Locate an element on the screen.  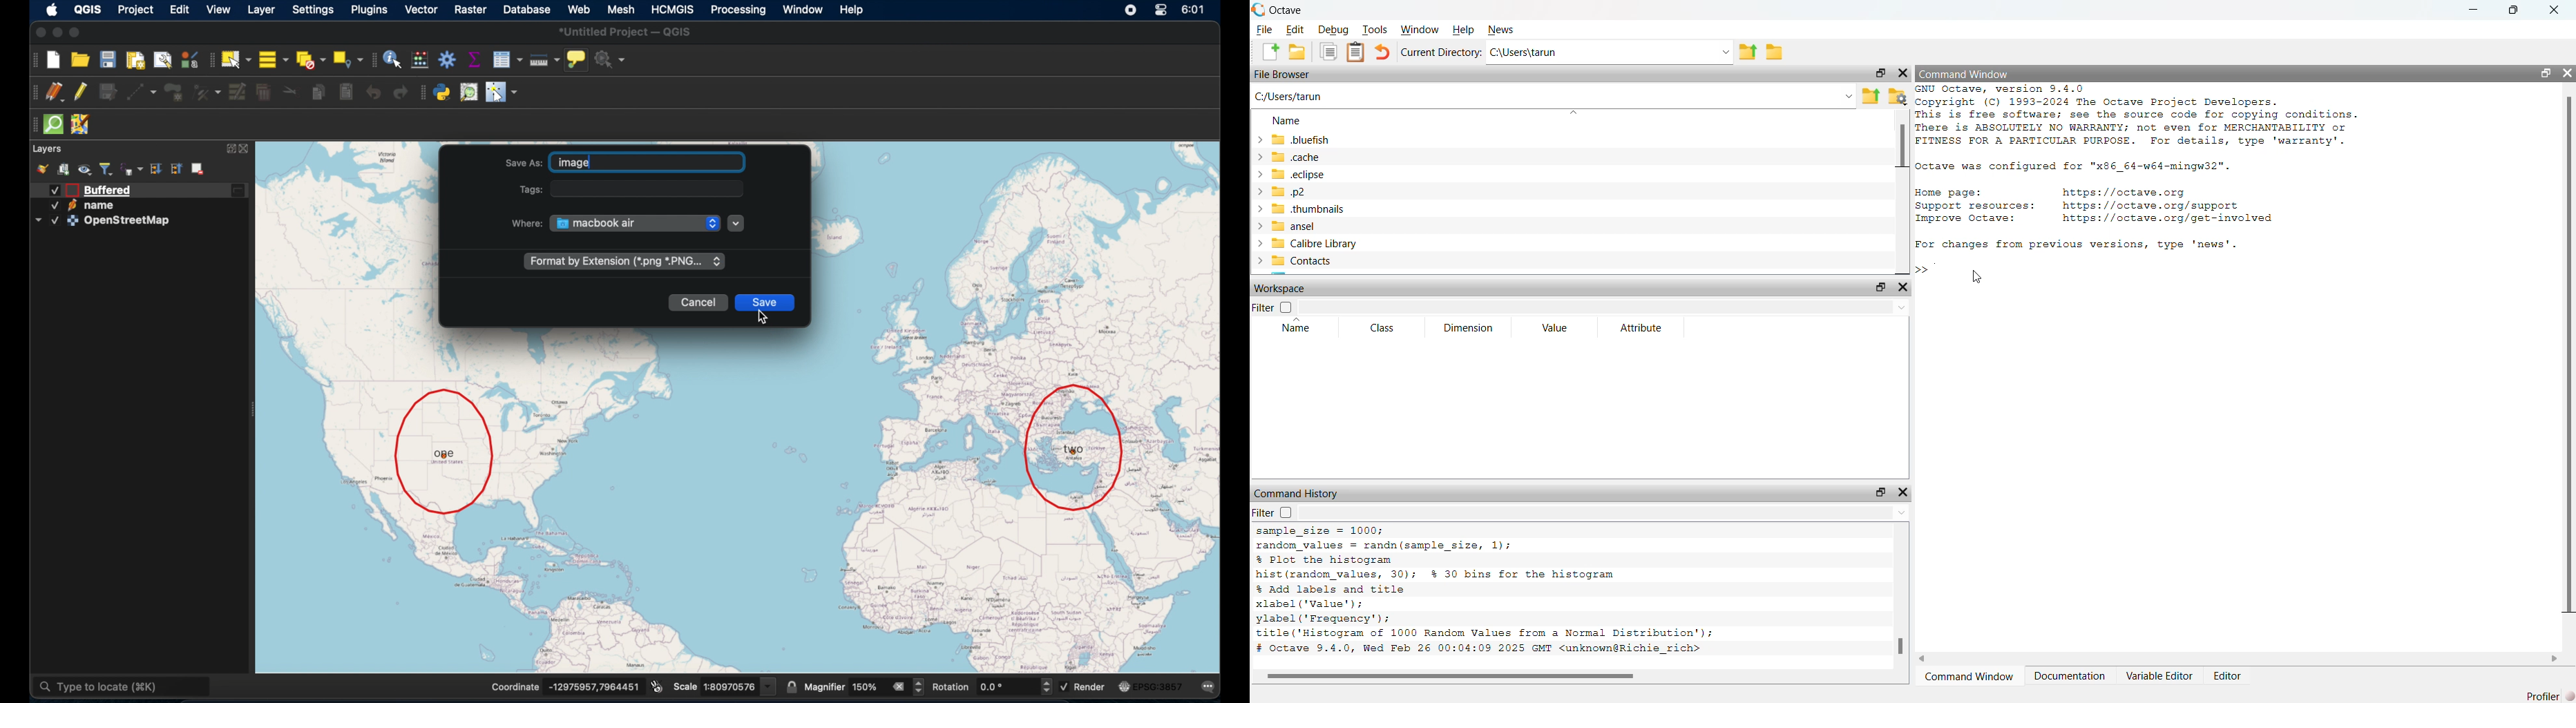
select by single area or click is located at coordinates (235, 59).